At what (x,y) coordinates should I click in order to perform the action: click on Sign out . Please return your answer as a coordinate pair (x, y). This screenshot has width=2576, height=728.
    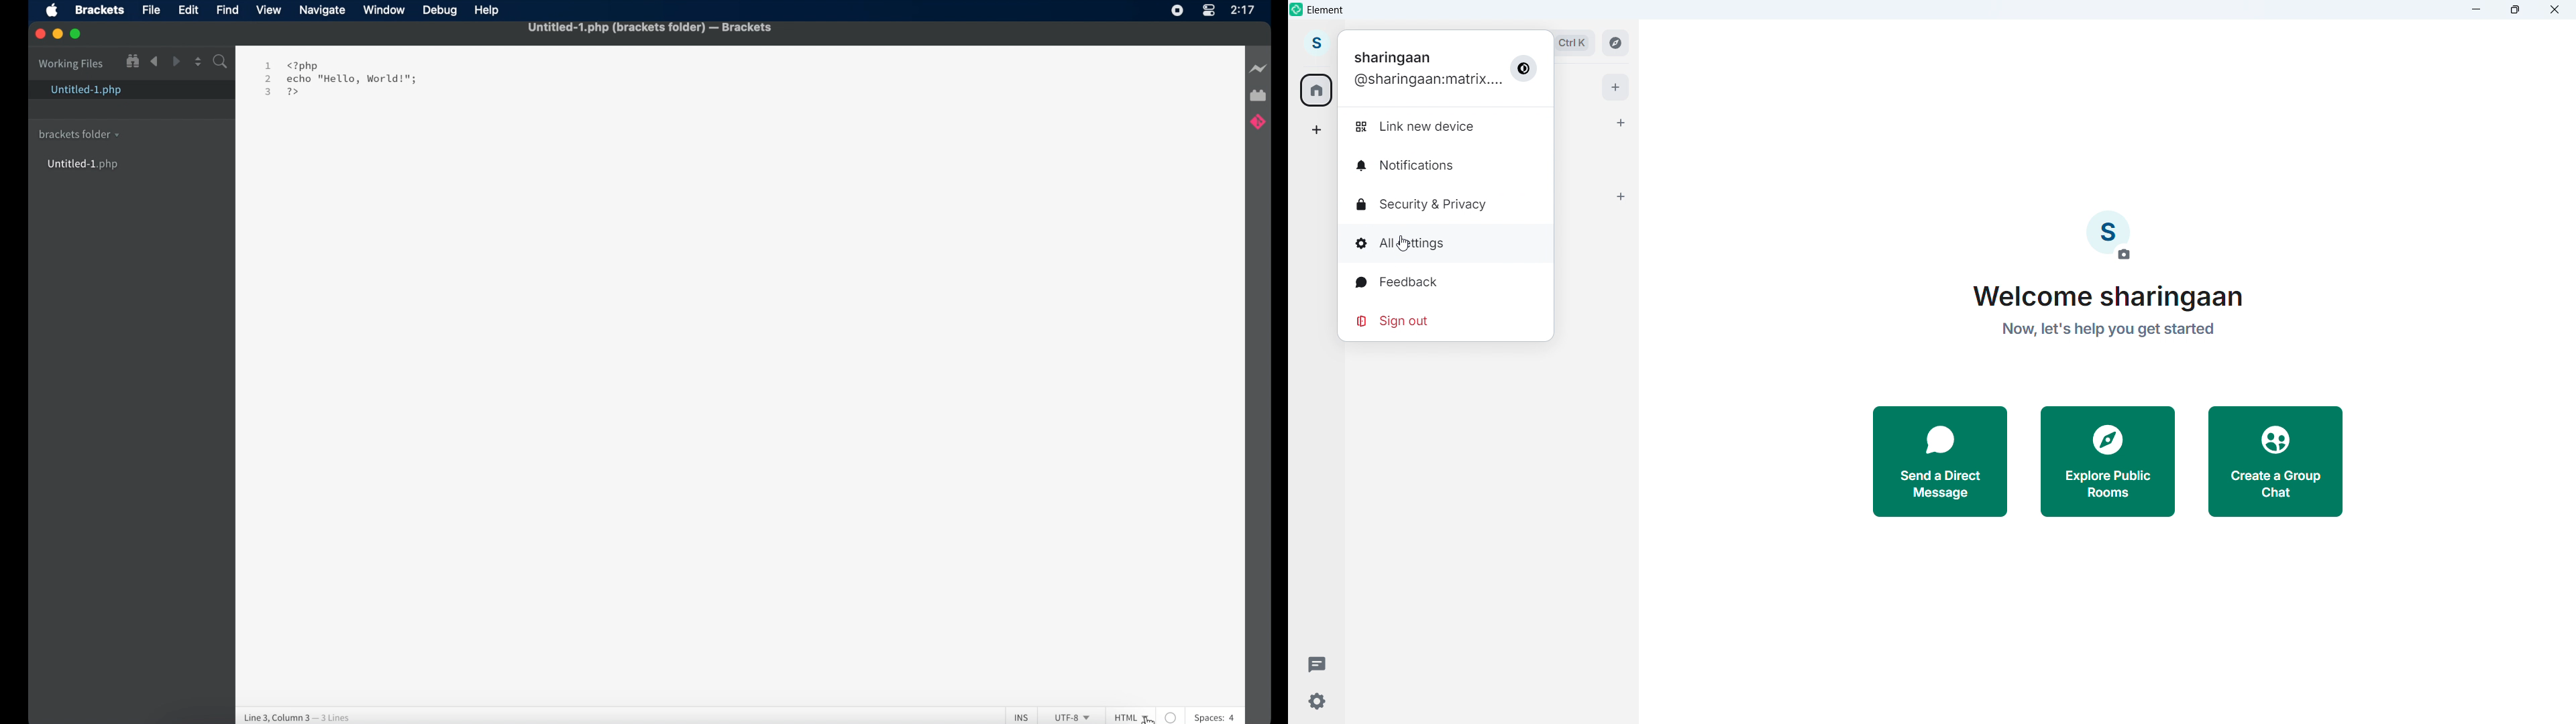
    Looking at the image, I should click on (1395, 320).